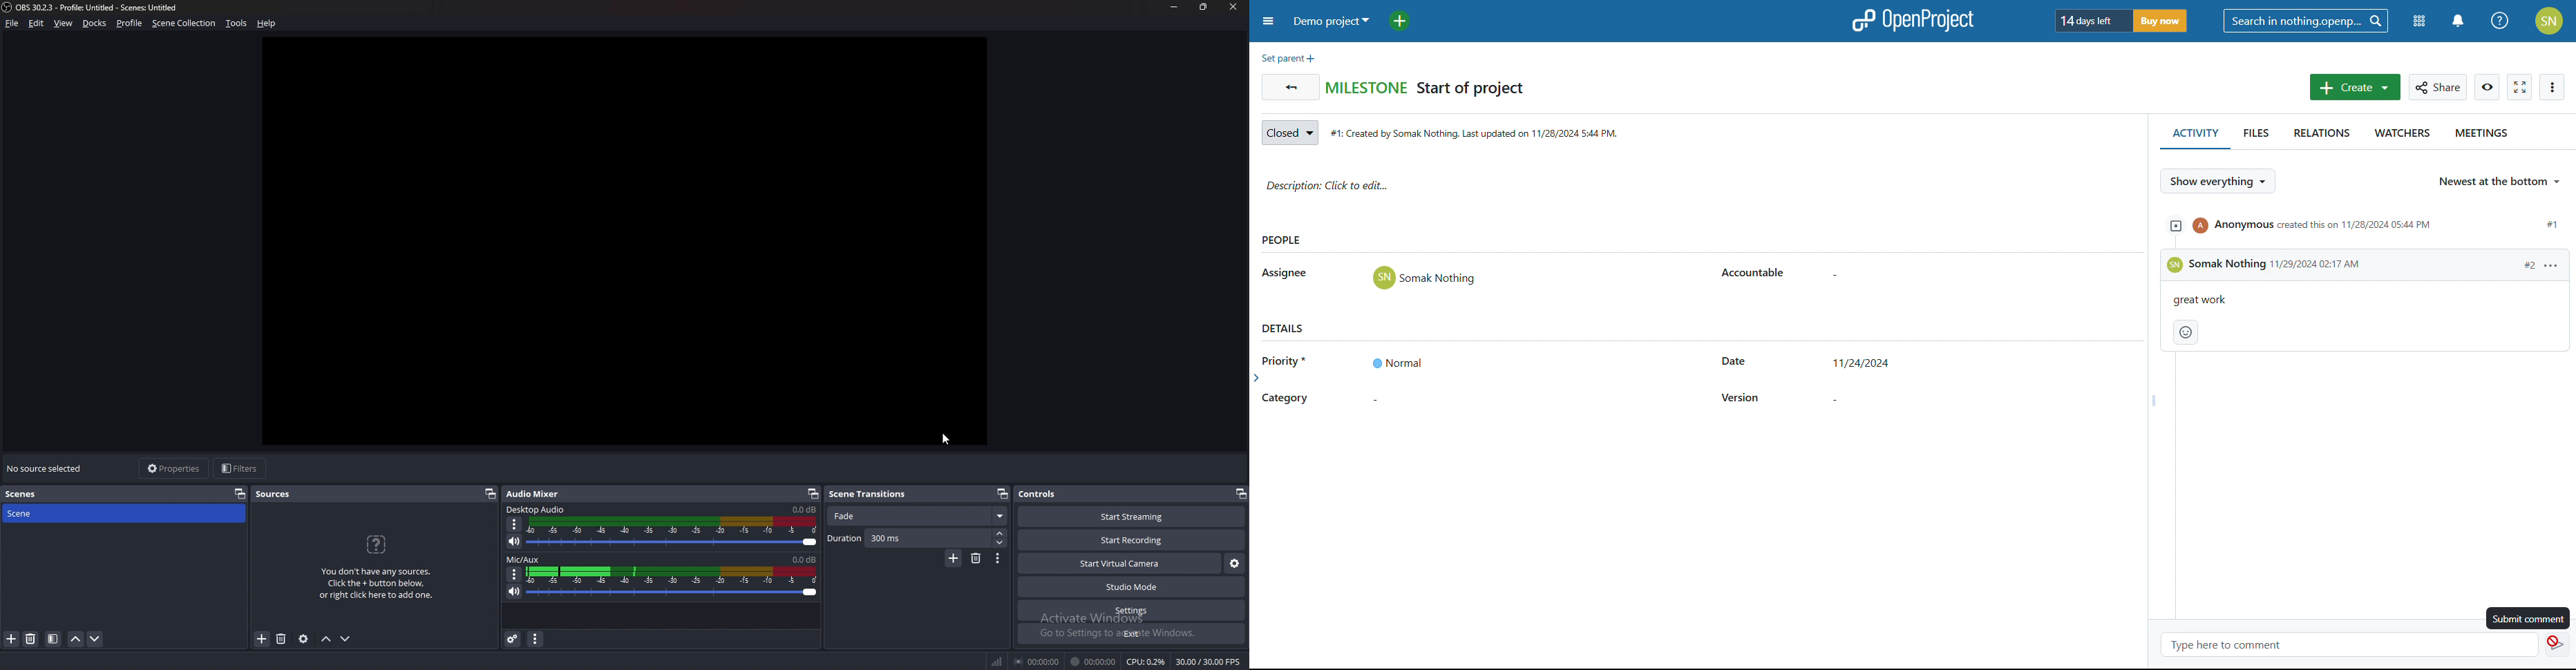 The width and height of the screenshot is (2576, 672). What do you see at coordinates (538, 510) in the screenshot?
I see `desktop audio` at bounding box center [538, 510].